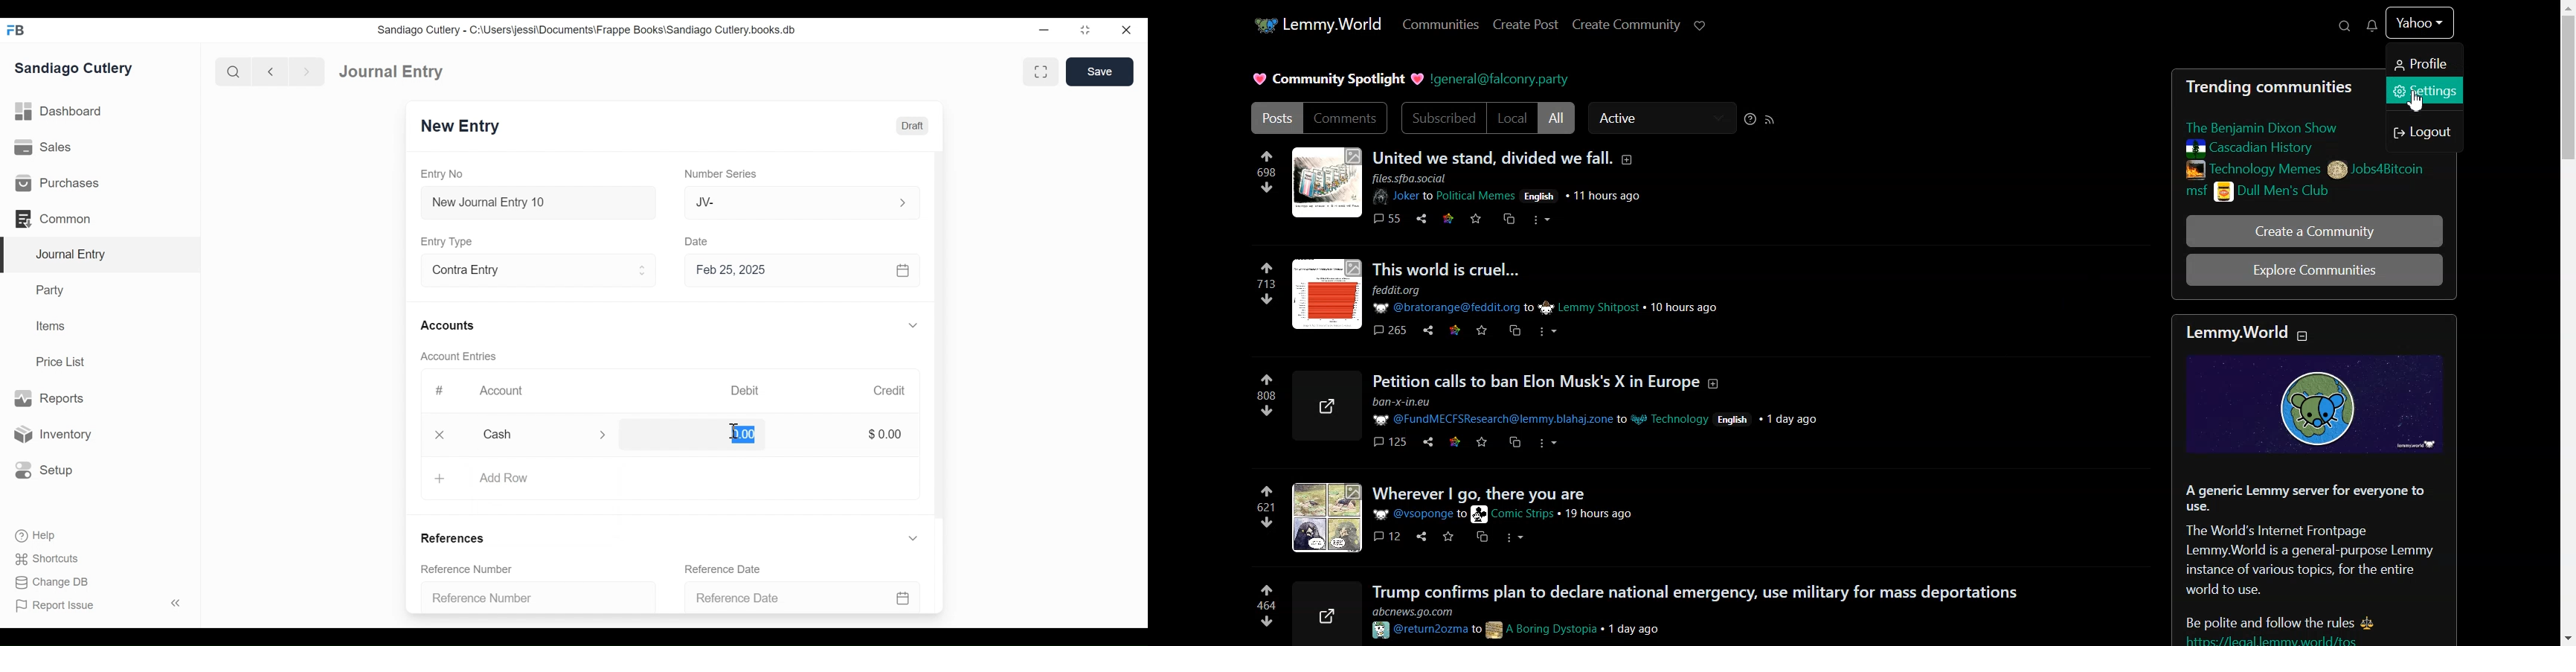 This screenshot has height=672, width=2576. What do you see at coordinates (1515, 494) in the screenshot?
I see `wherever i go, there you are` at bounding box center [1515, 494].